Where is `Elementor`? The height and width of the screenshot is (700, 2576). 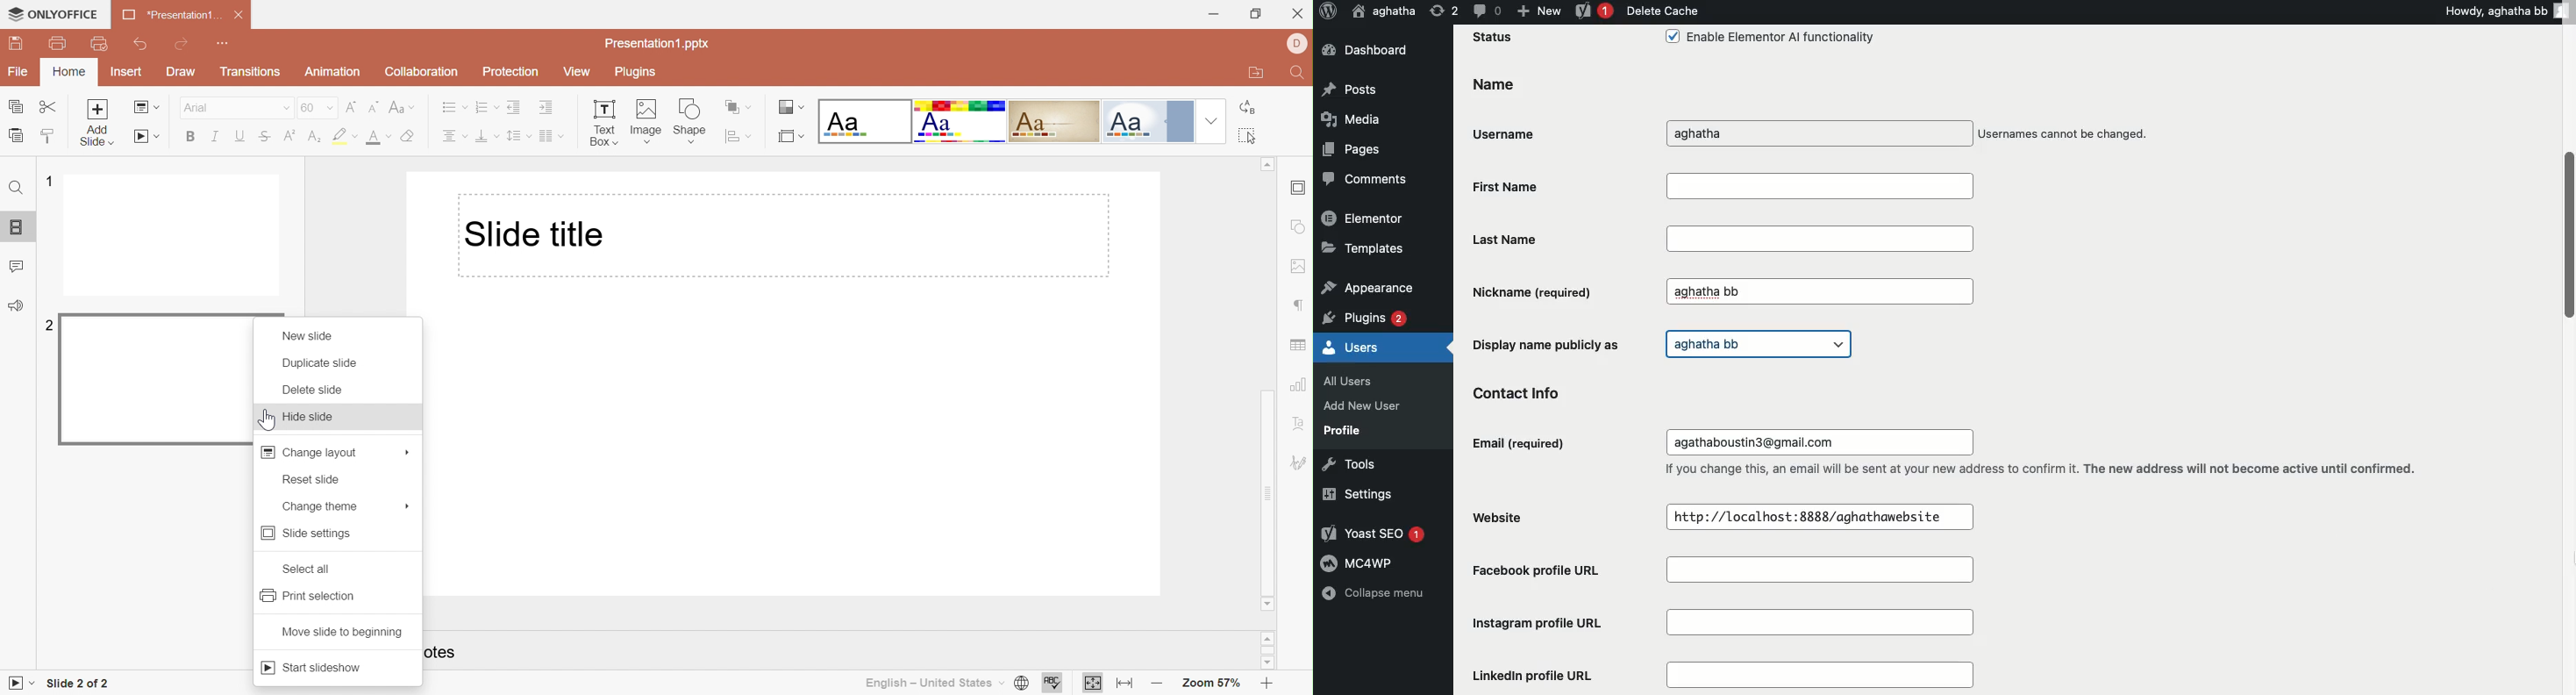 Elementor is located at coordinates (1364, 217).